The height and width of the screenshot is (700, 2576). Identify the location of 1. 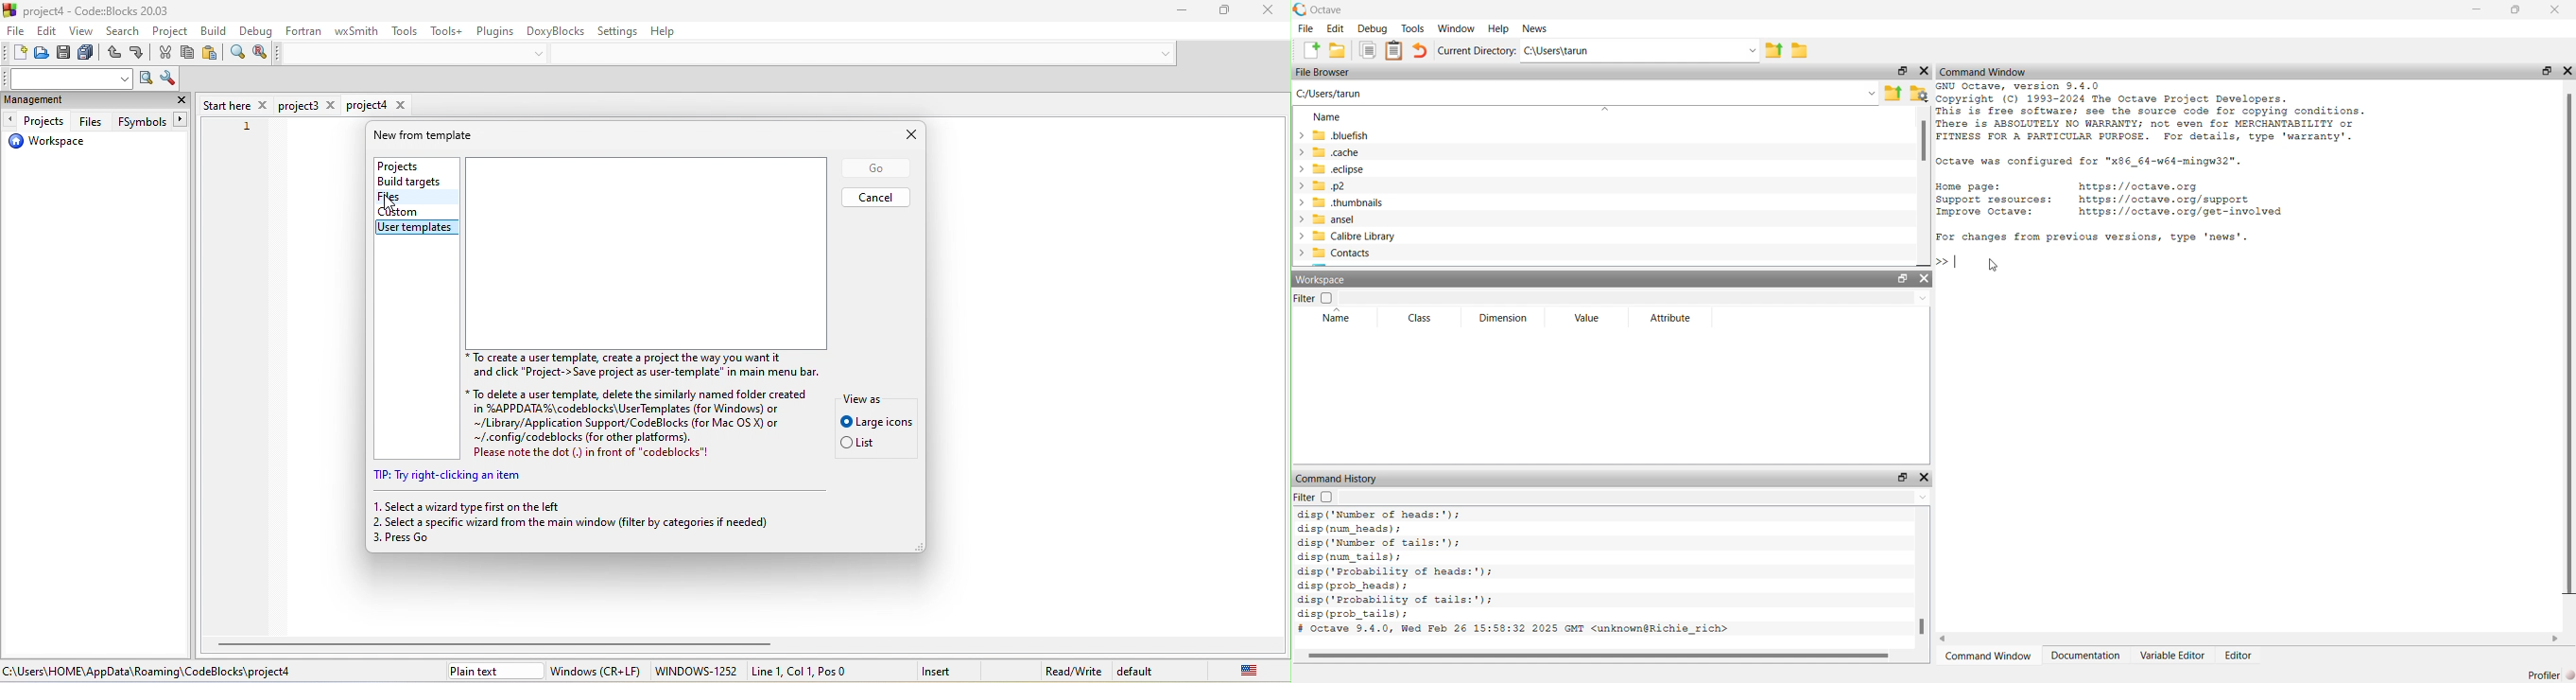
(247, 128).